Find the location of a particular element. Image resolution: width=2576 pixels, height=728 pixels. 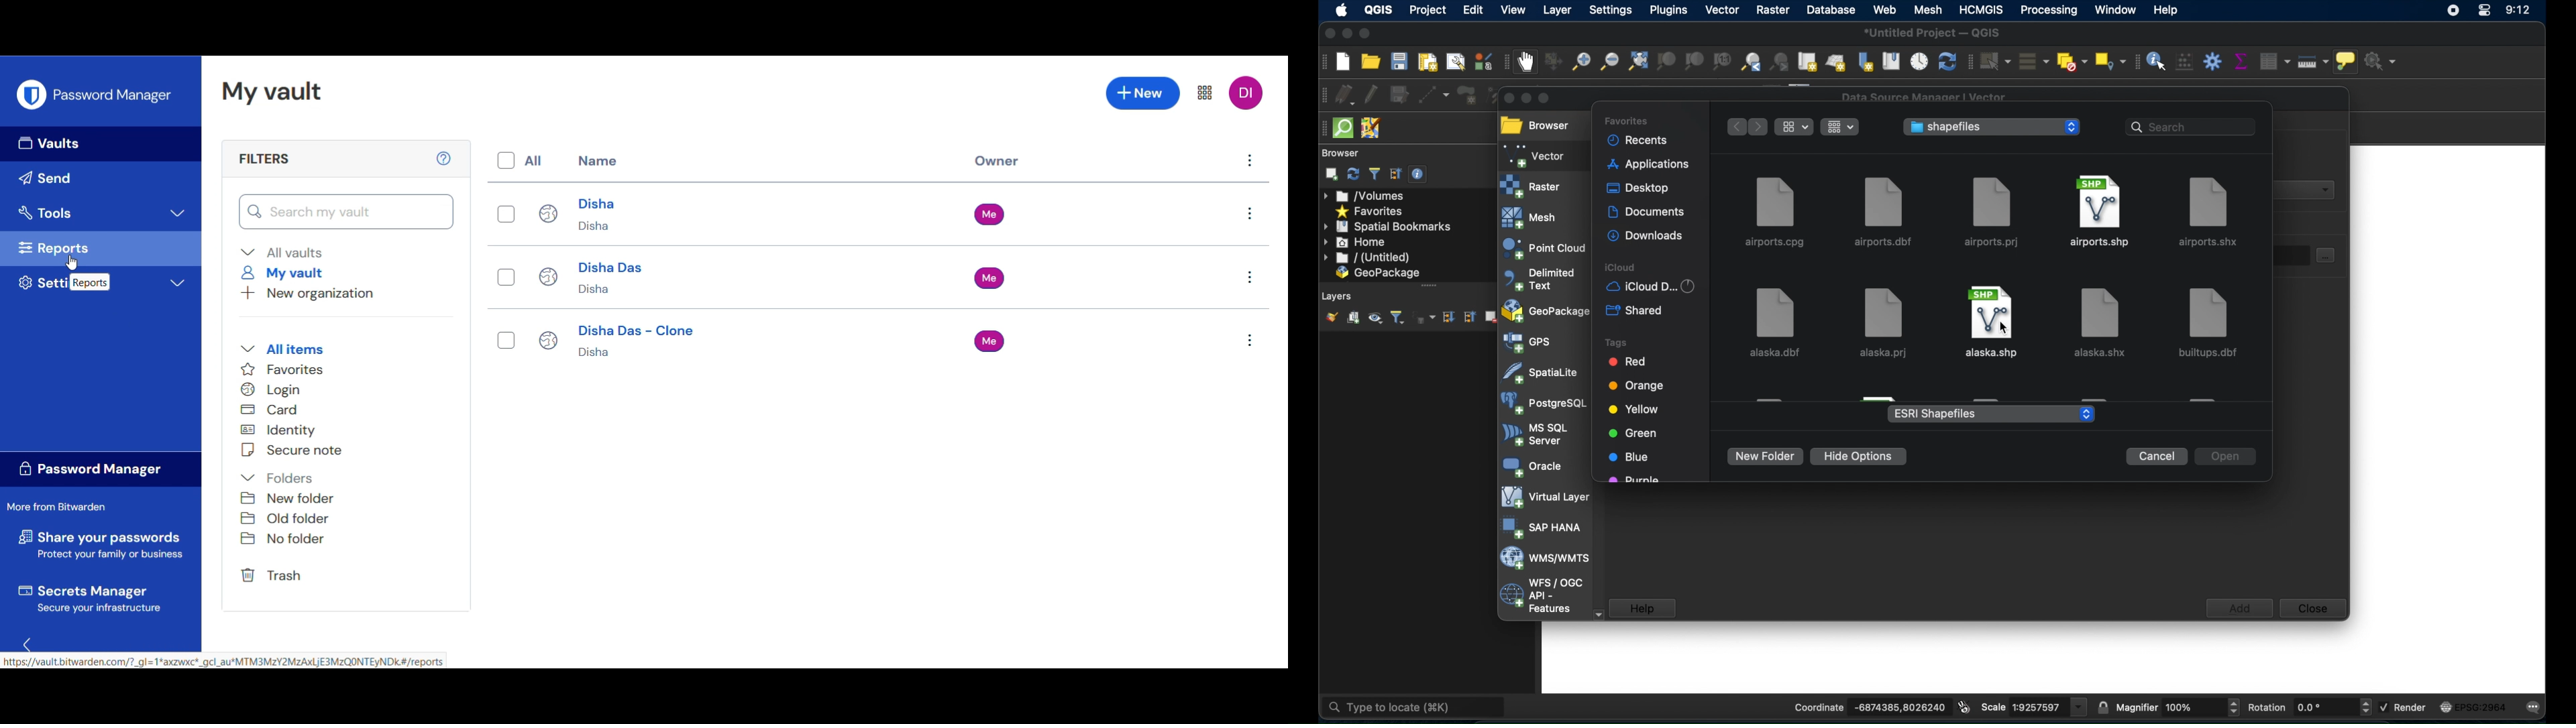

close is located at coordinates (2313, 610).